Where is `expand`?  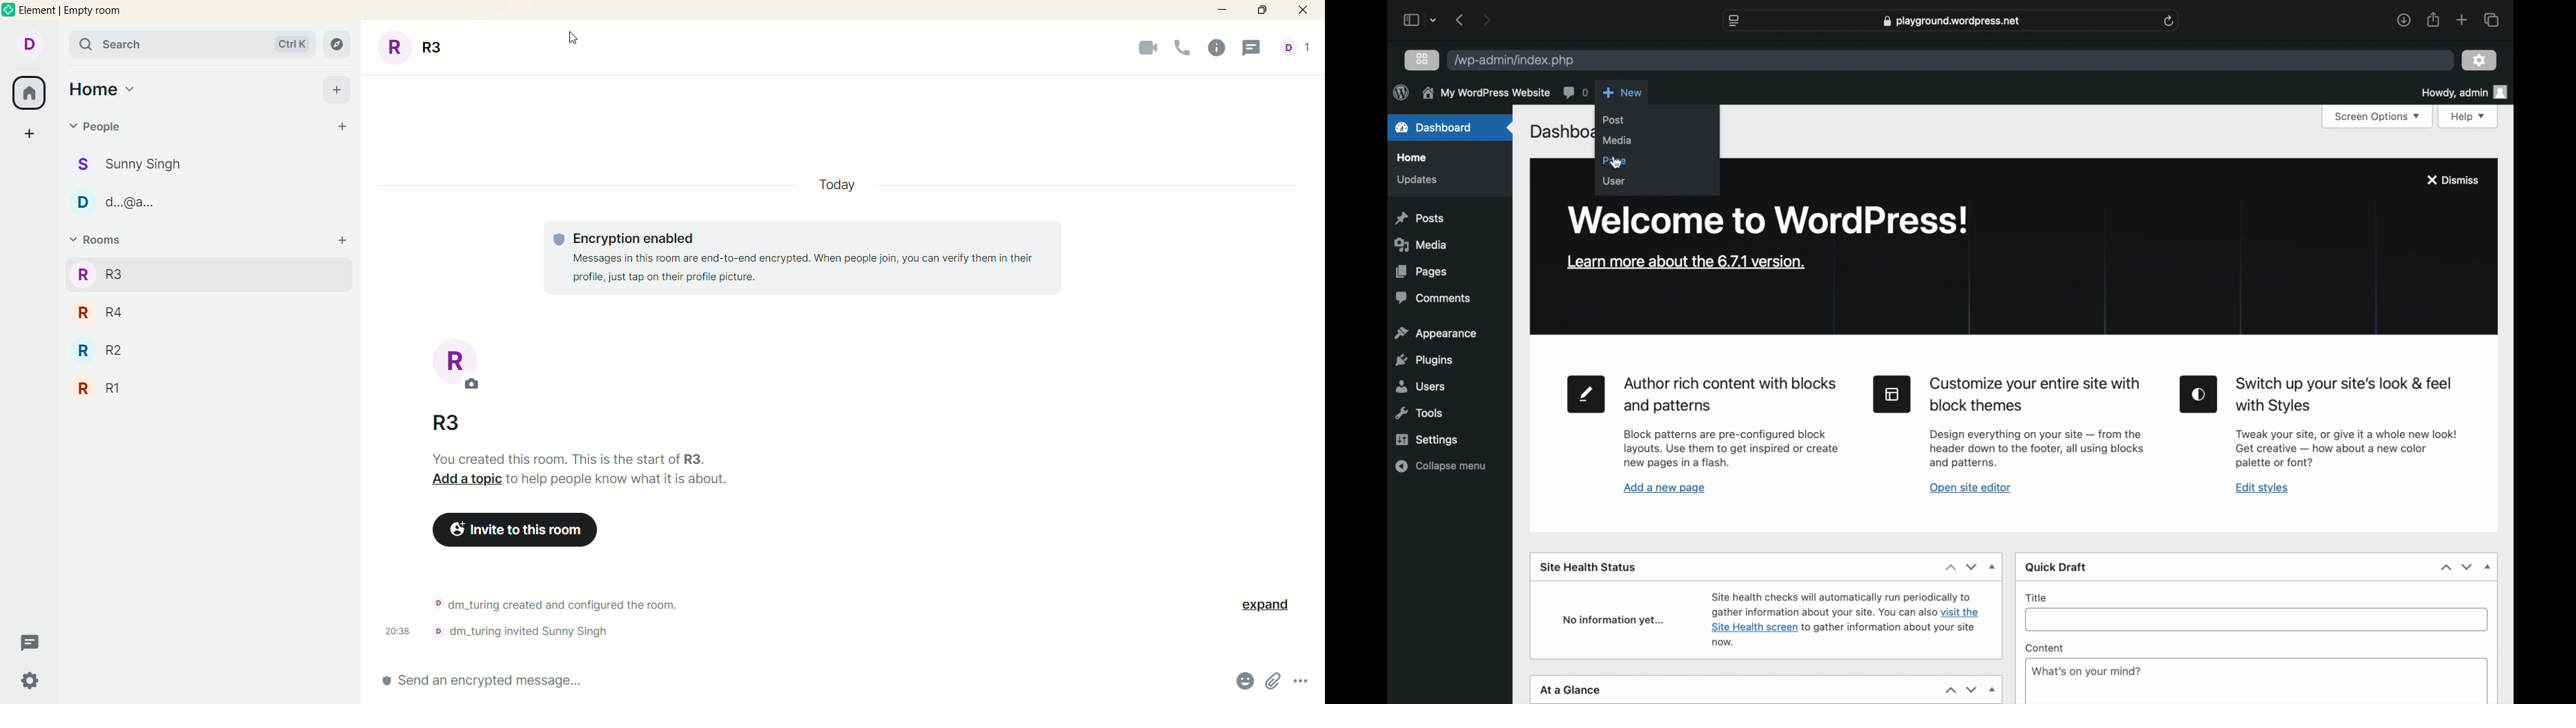
expand is located at coordinates (1266, 603).